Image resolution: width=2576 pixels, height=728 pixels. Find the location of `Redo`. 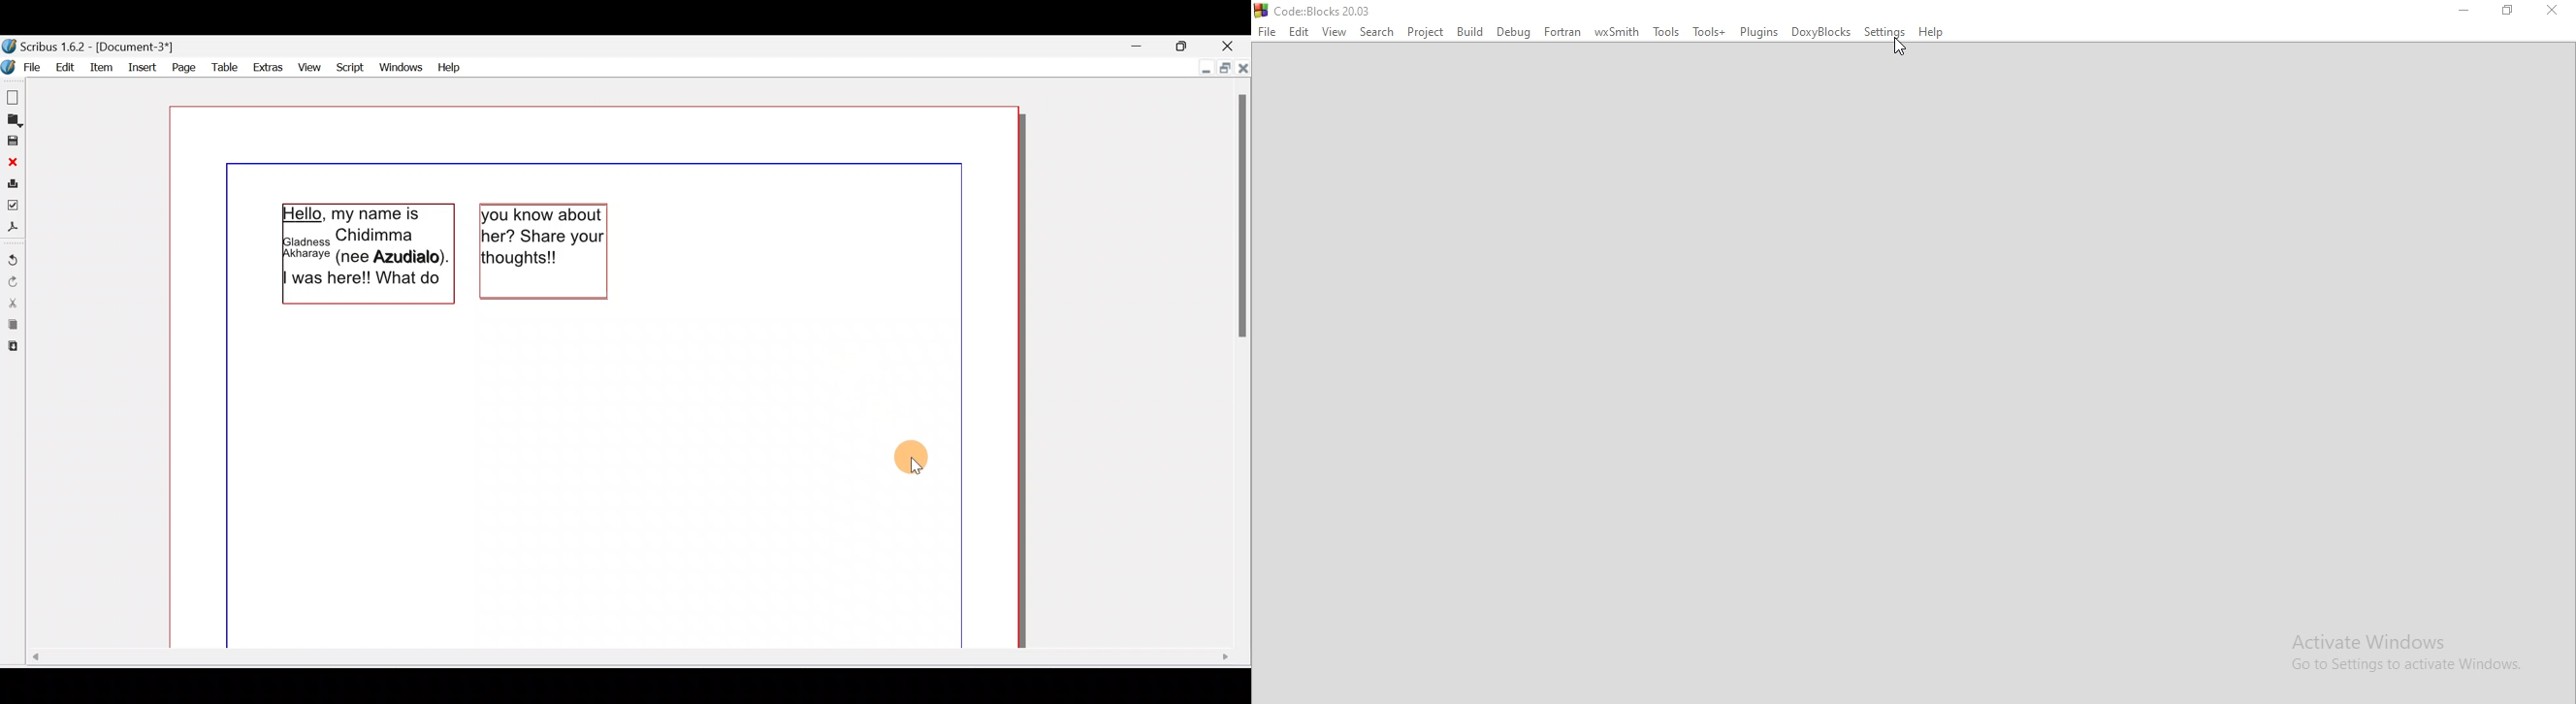

Redo is located at coordinates (12, 281).